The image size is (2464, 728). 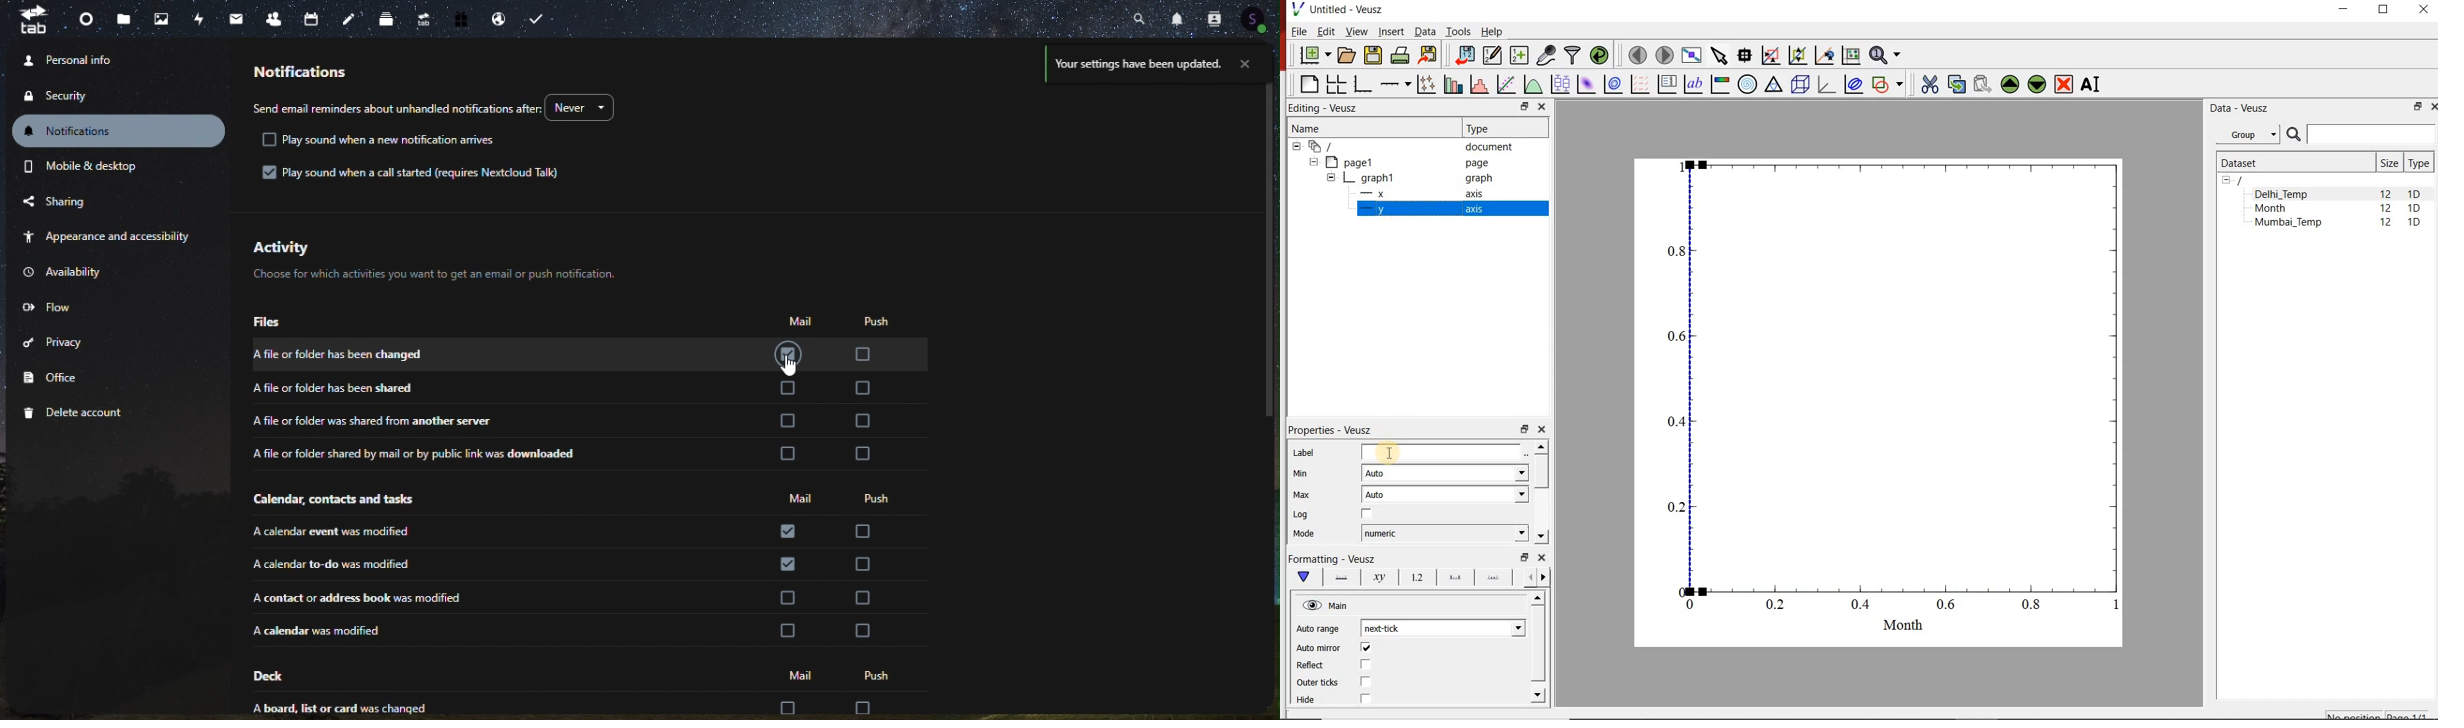 I want to click on account icon, so click(x=1256, y=21).